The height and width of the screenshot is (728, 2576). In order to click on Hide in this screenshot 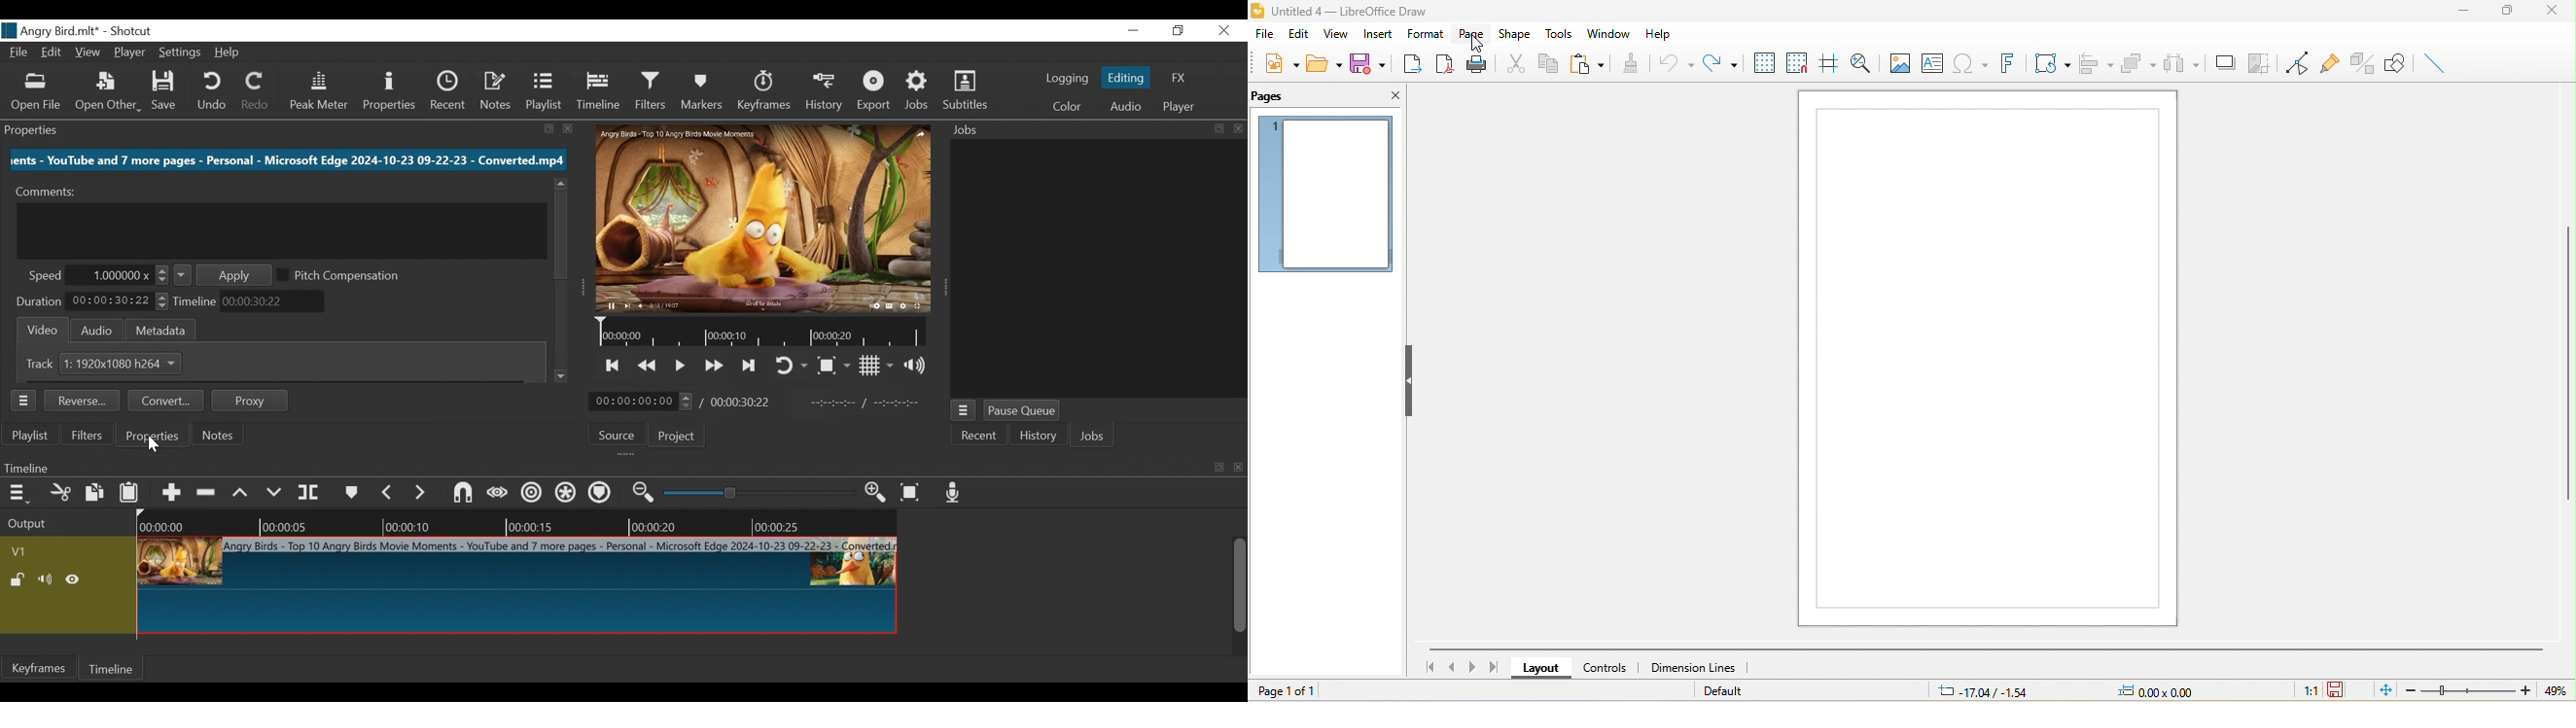, I will do `click(75, 579)`.